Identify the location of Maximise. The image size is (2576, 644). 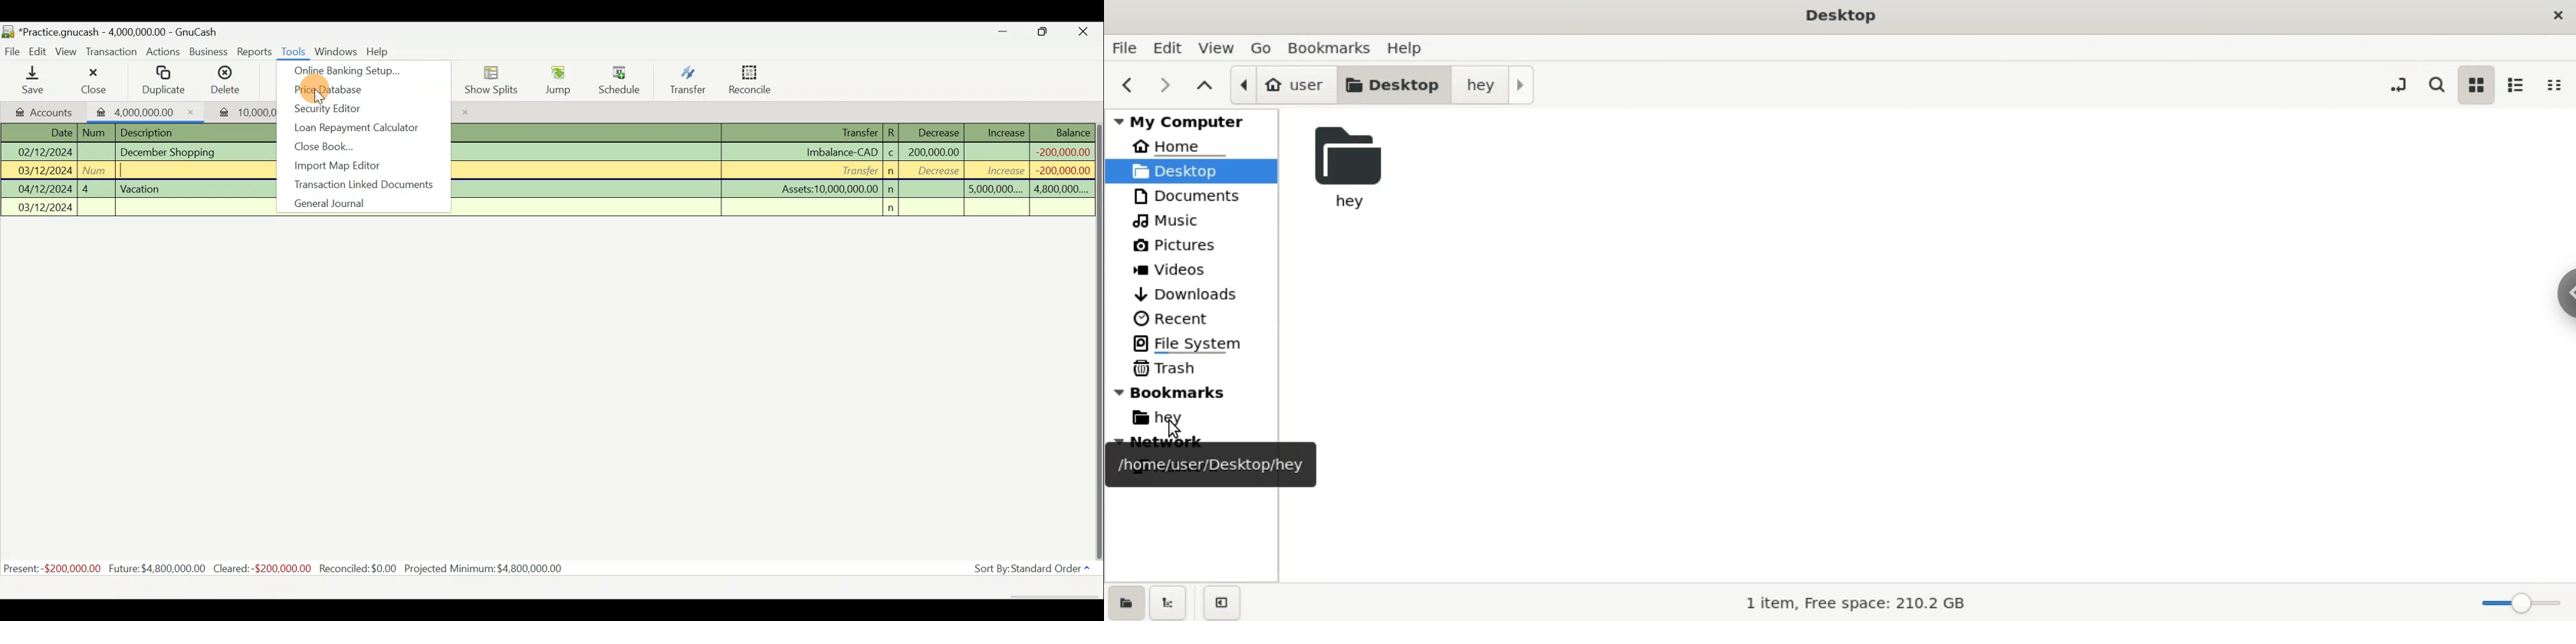
(1049, 33).